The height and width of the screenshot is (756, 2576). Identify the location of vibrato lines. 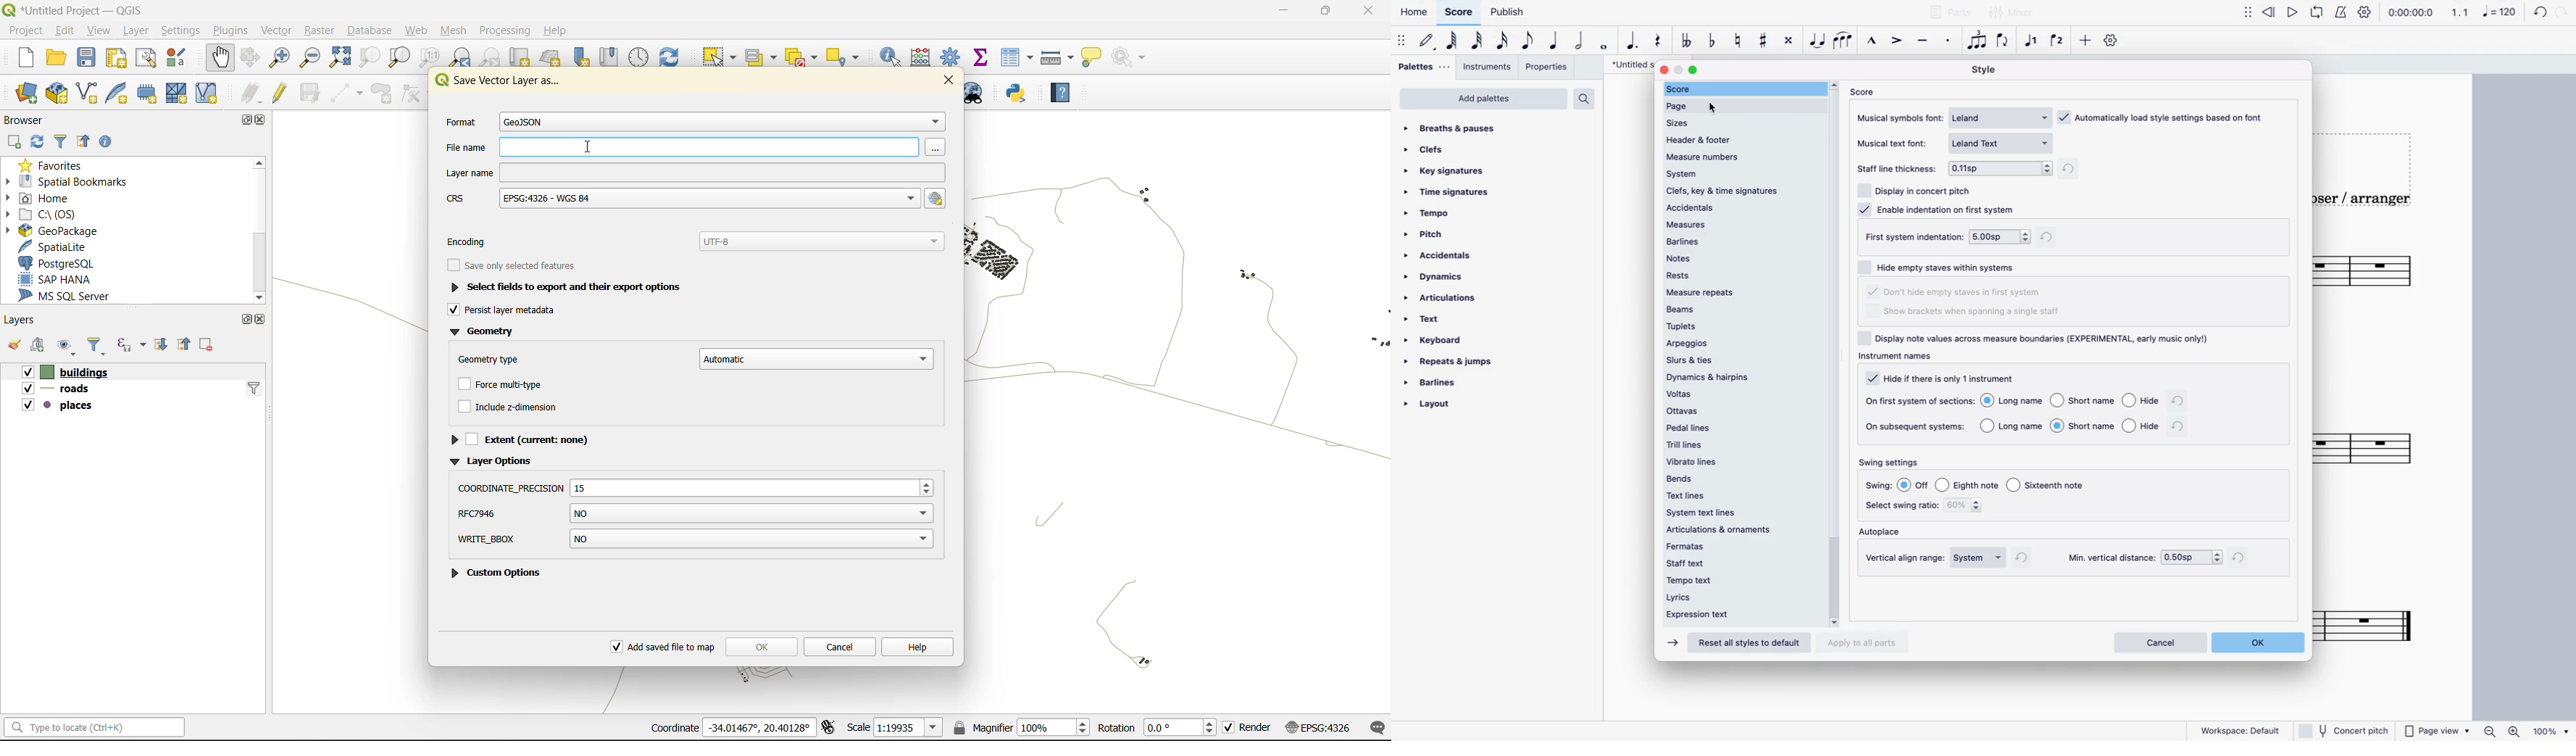
(1735, 461).